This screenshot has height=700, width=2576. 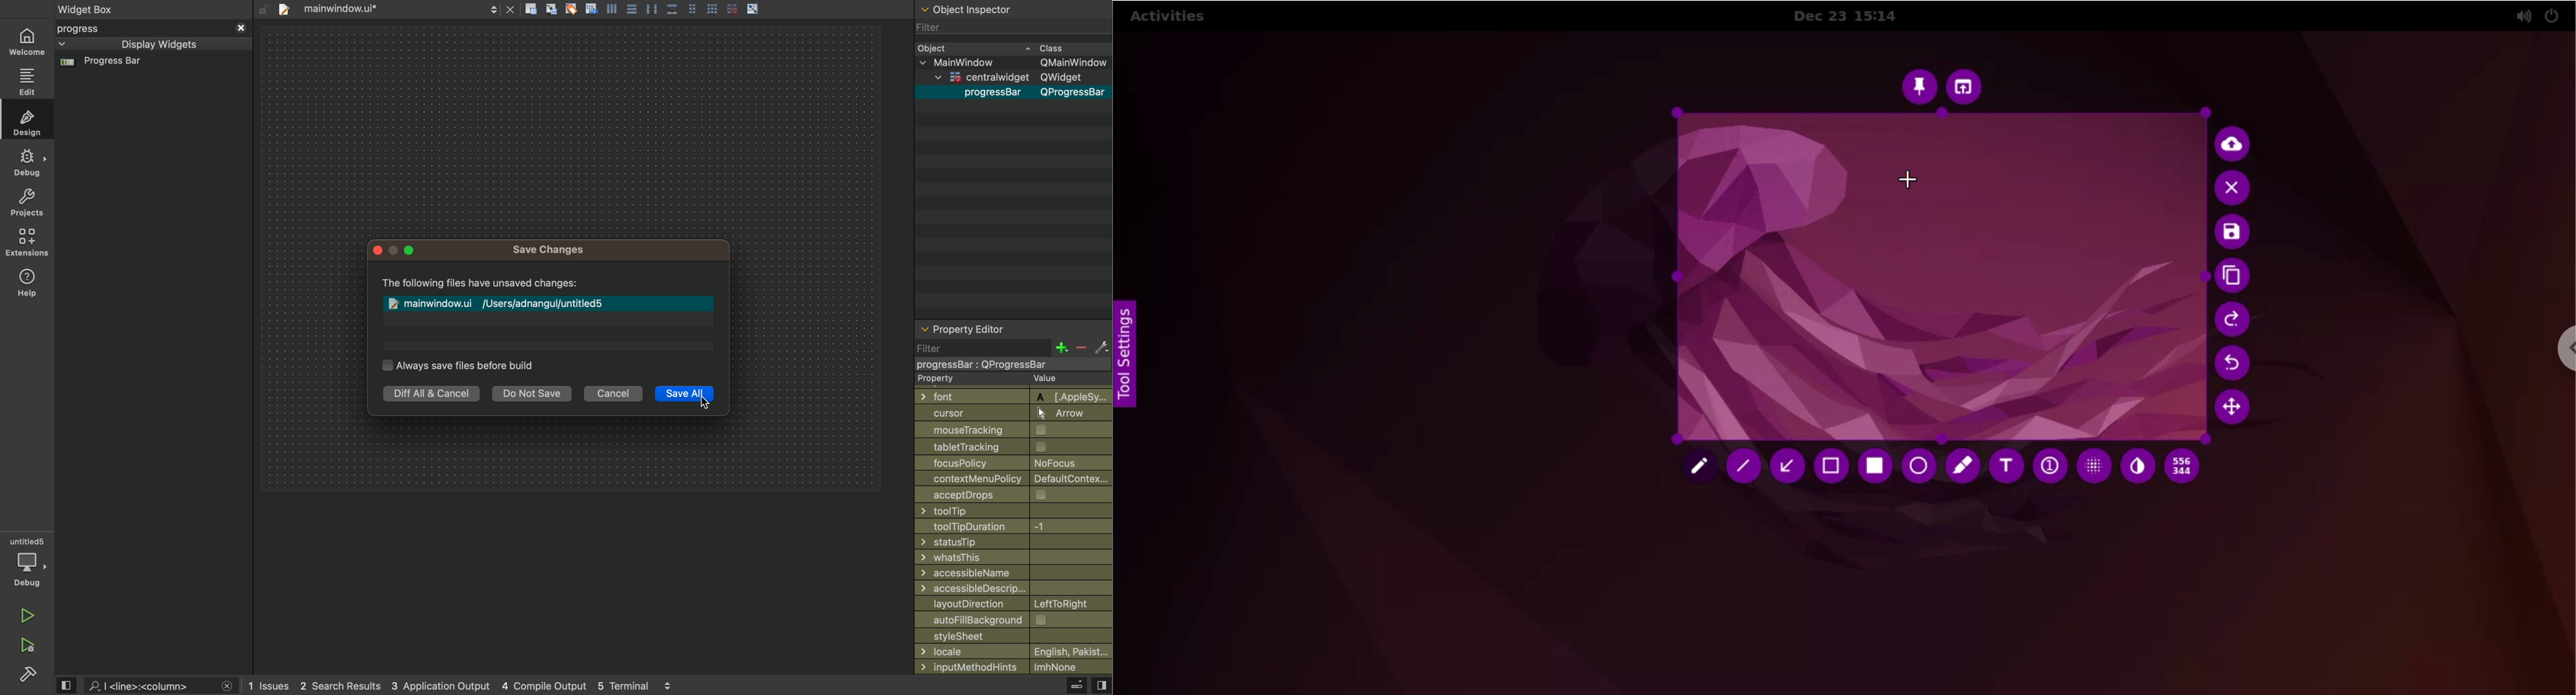 I want to click on close, so click(x=379, y=252).